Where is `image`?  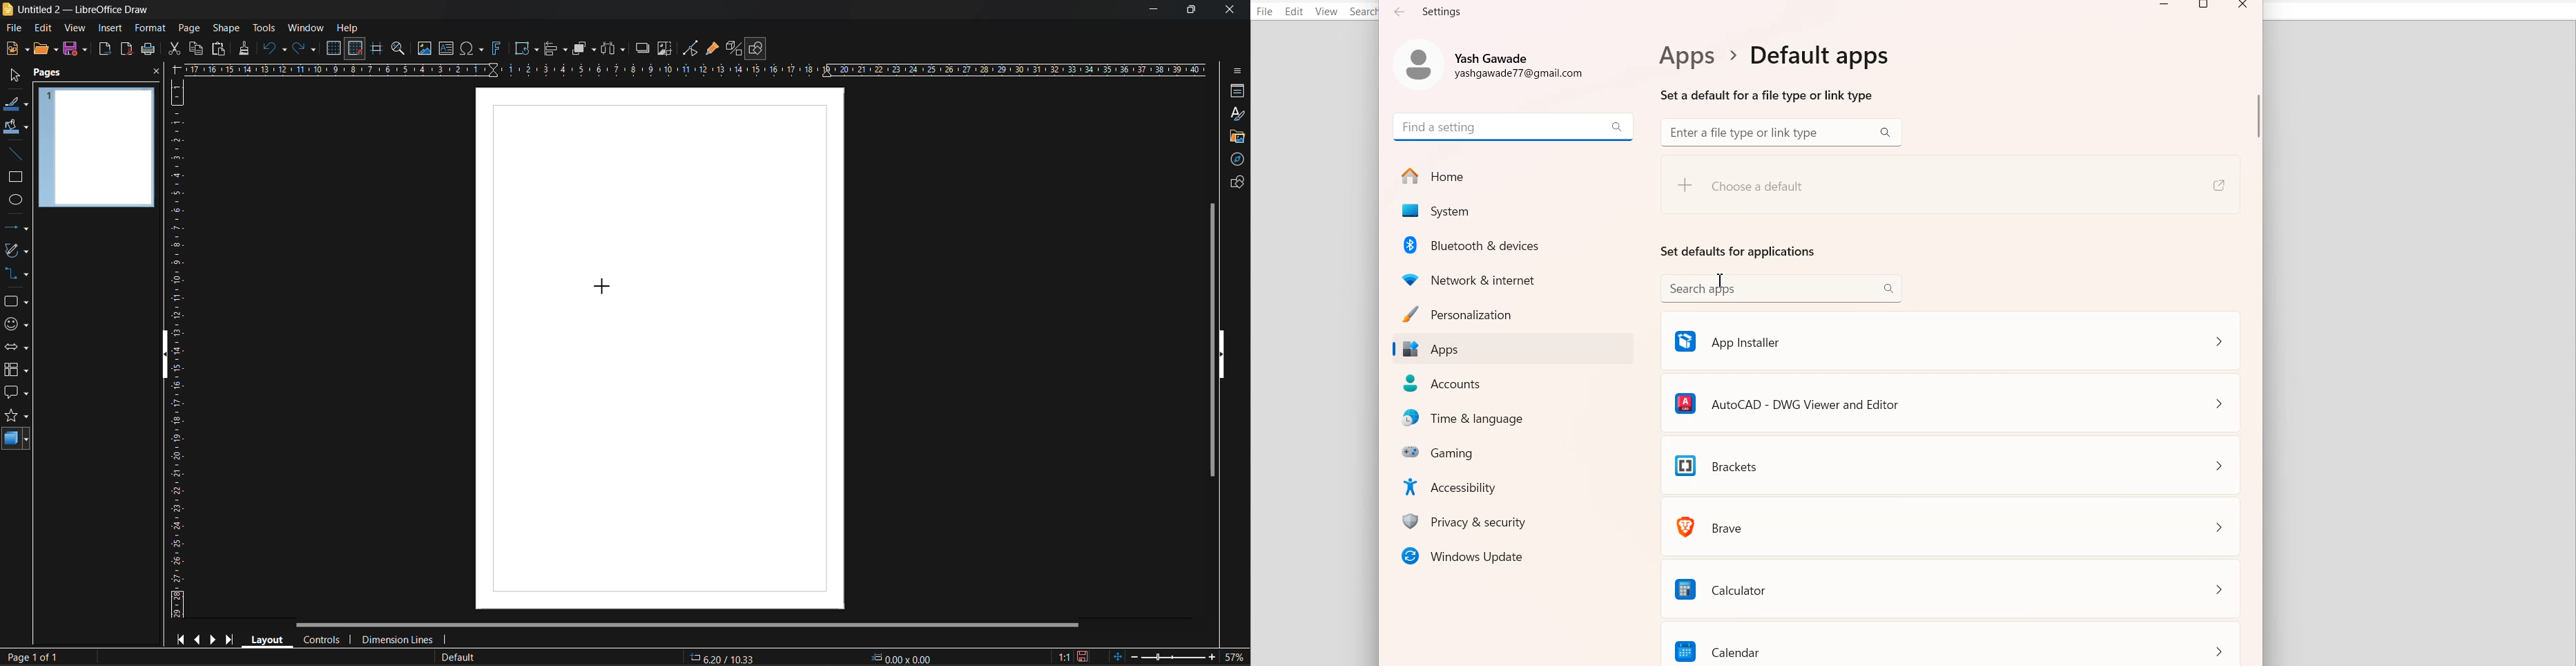 image is located at coordinates (425, 50).